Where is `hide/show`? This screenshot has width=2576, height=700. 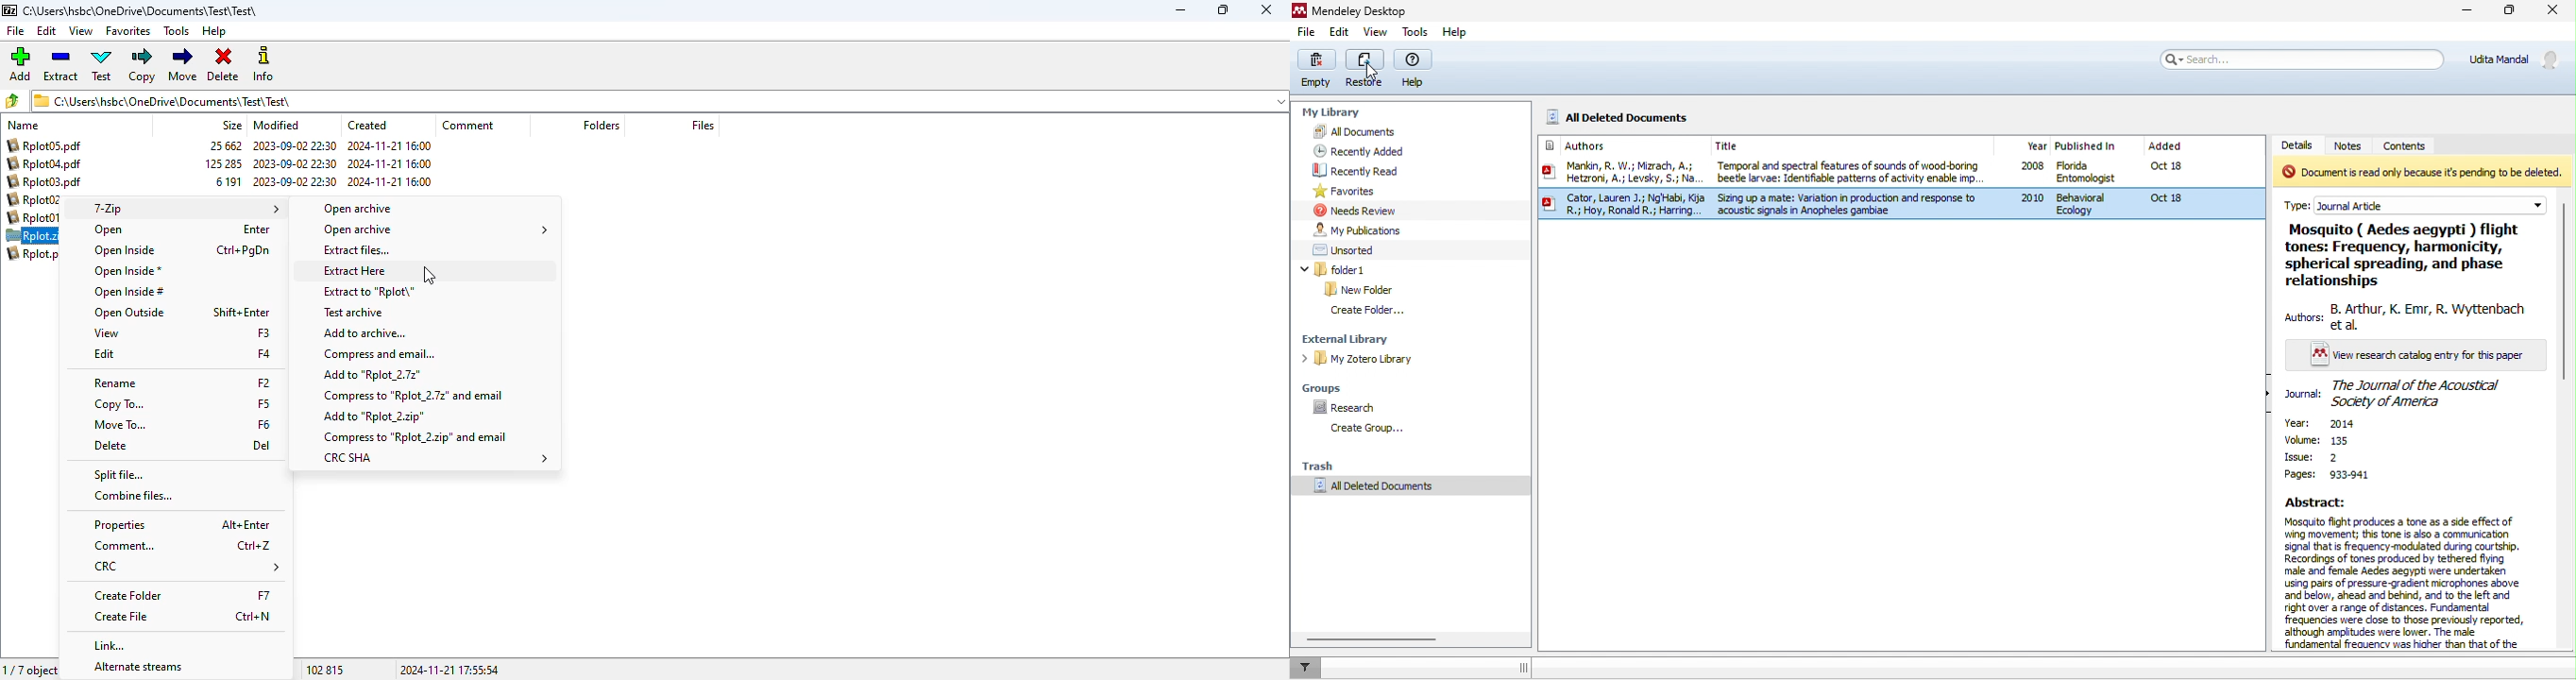 hide/show is located at coordinates (2270, 395).